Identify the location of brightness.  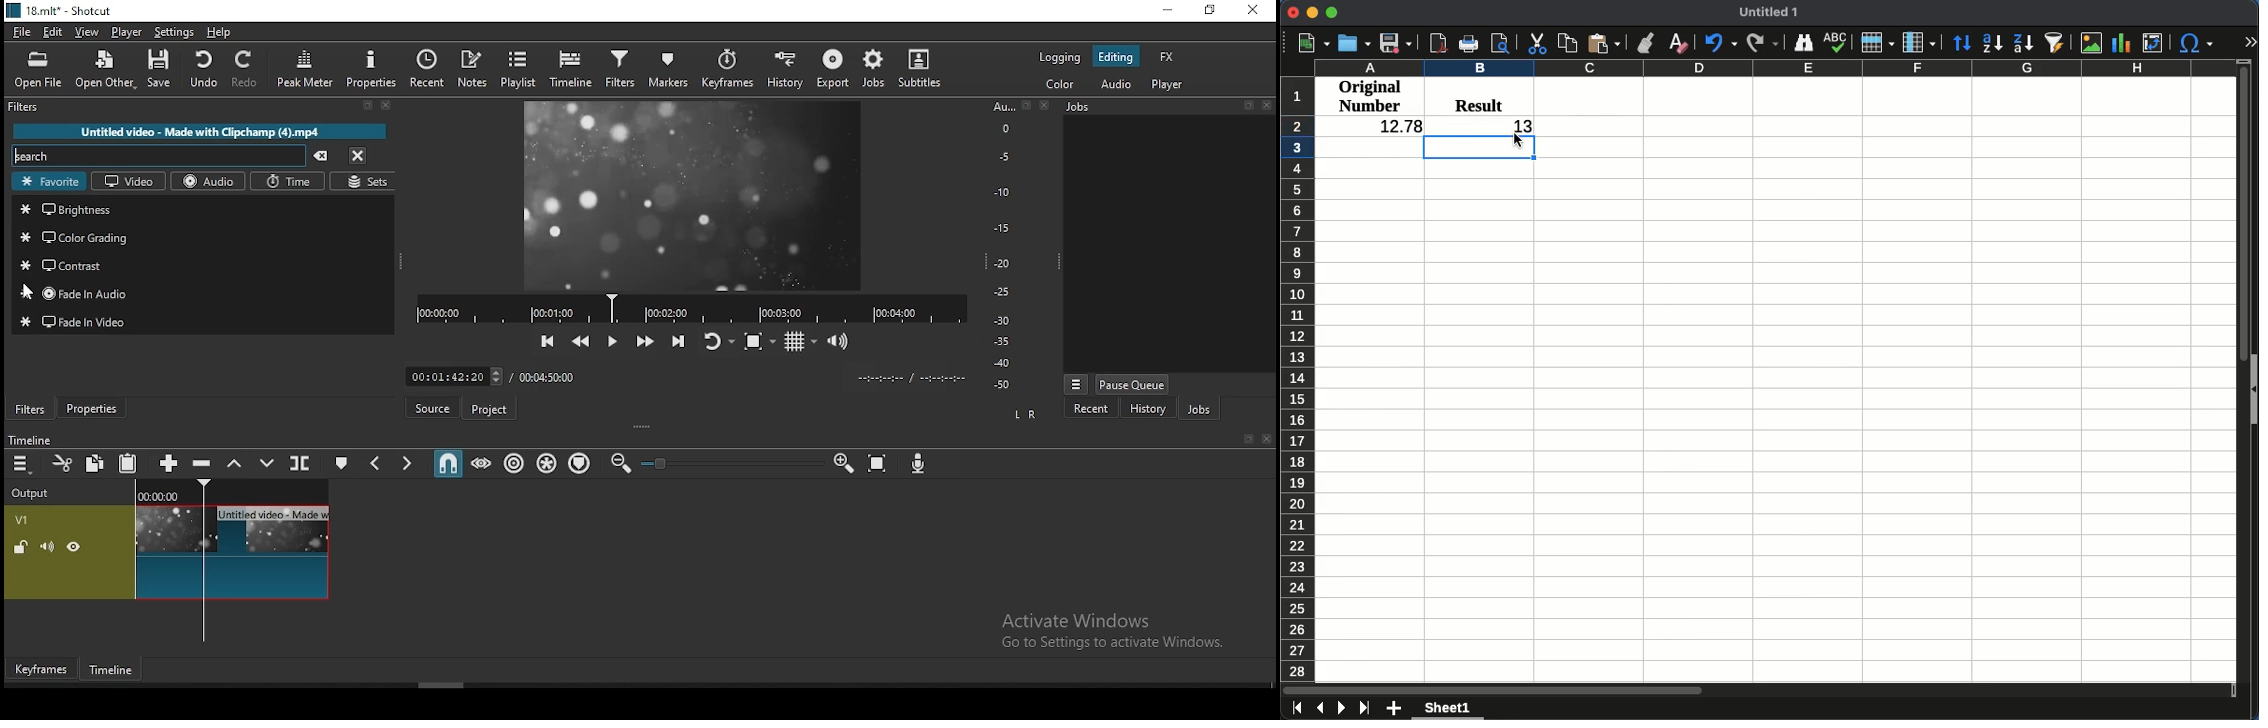
(205, 210).